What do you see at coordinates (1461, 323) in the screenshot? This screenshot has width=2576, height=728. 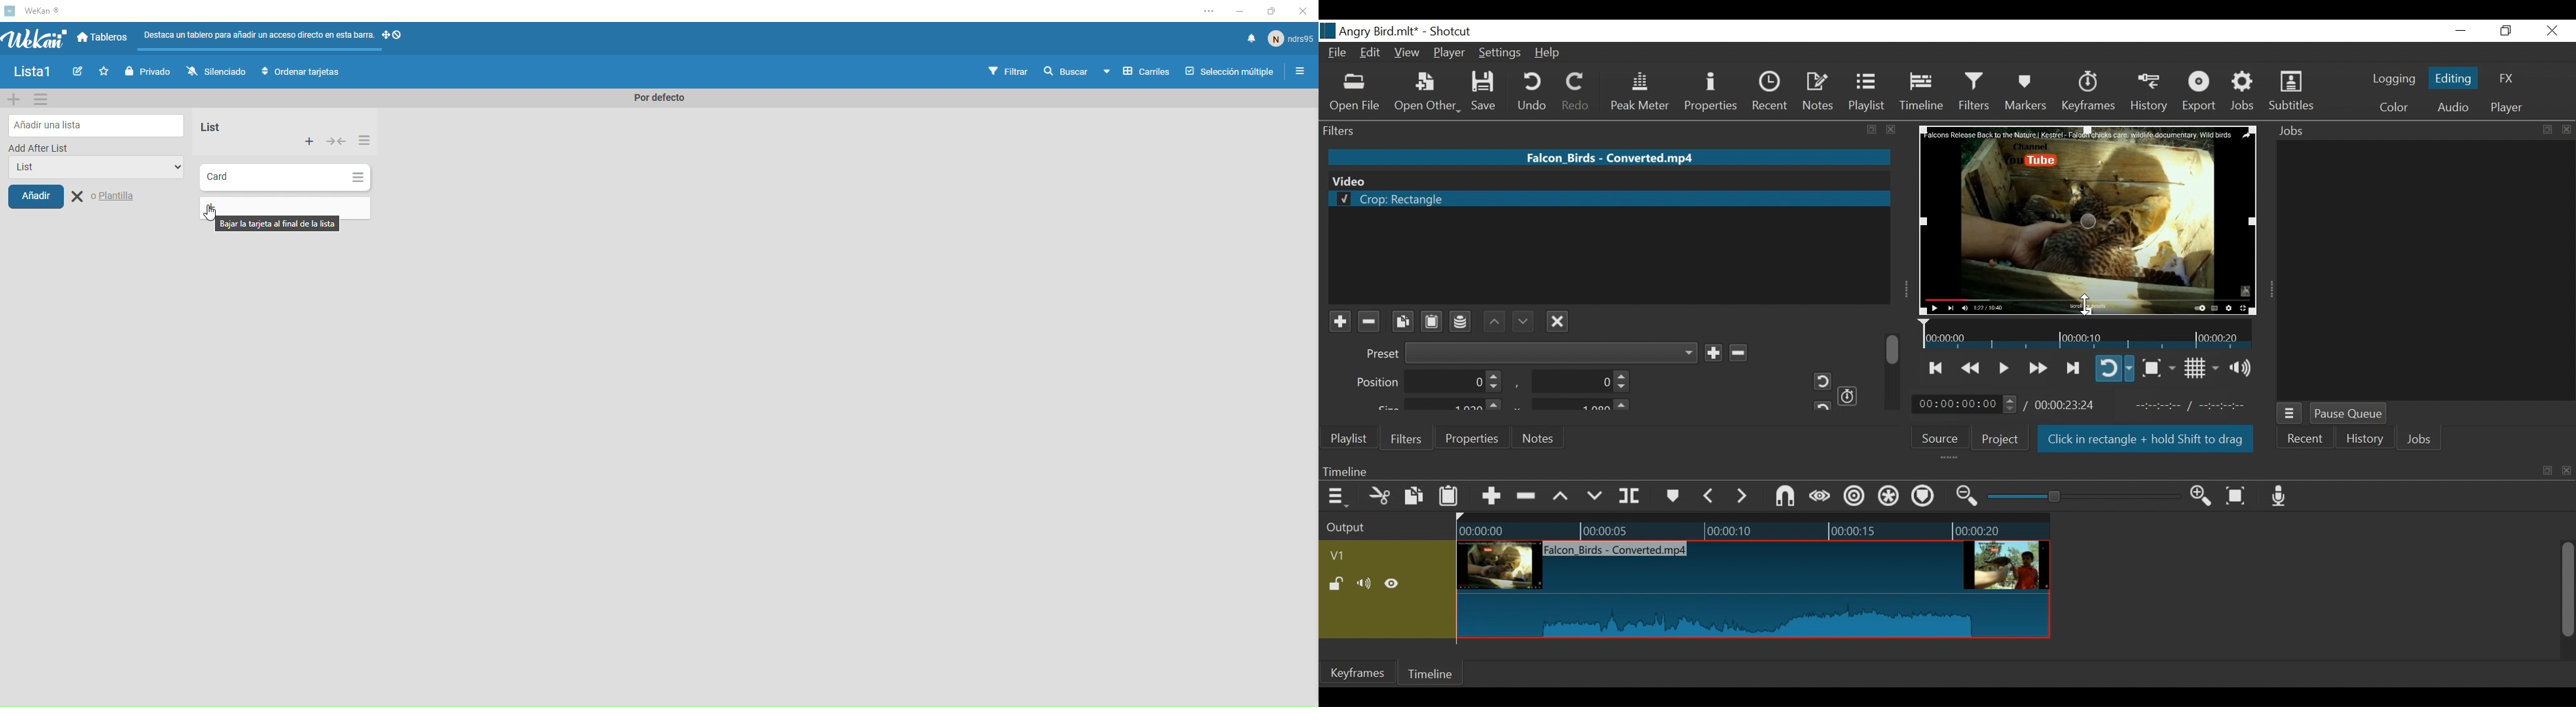 I see `Channel` at bounding box center [1461, 323].